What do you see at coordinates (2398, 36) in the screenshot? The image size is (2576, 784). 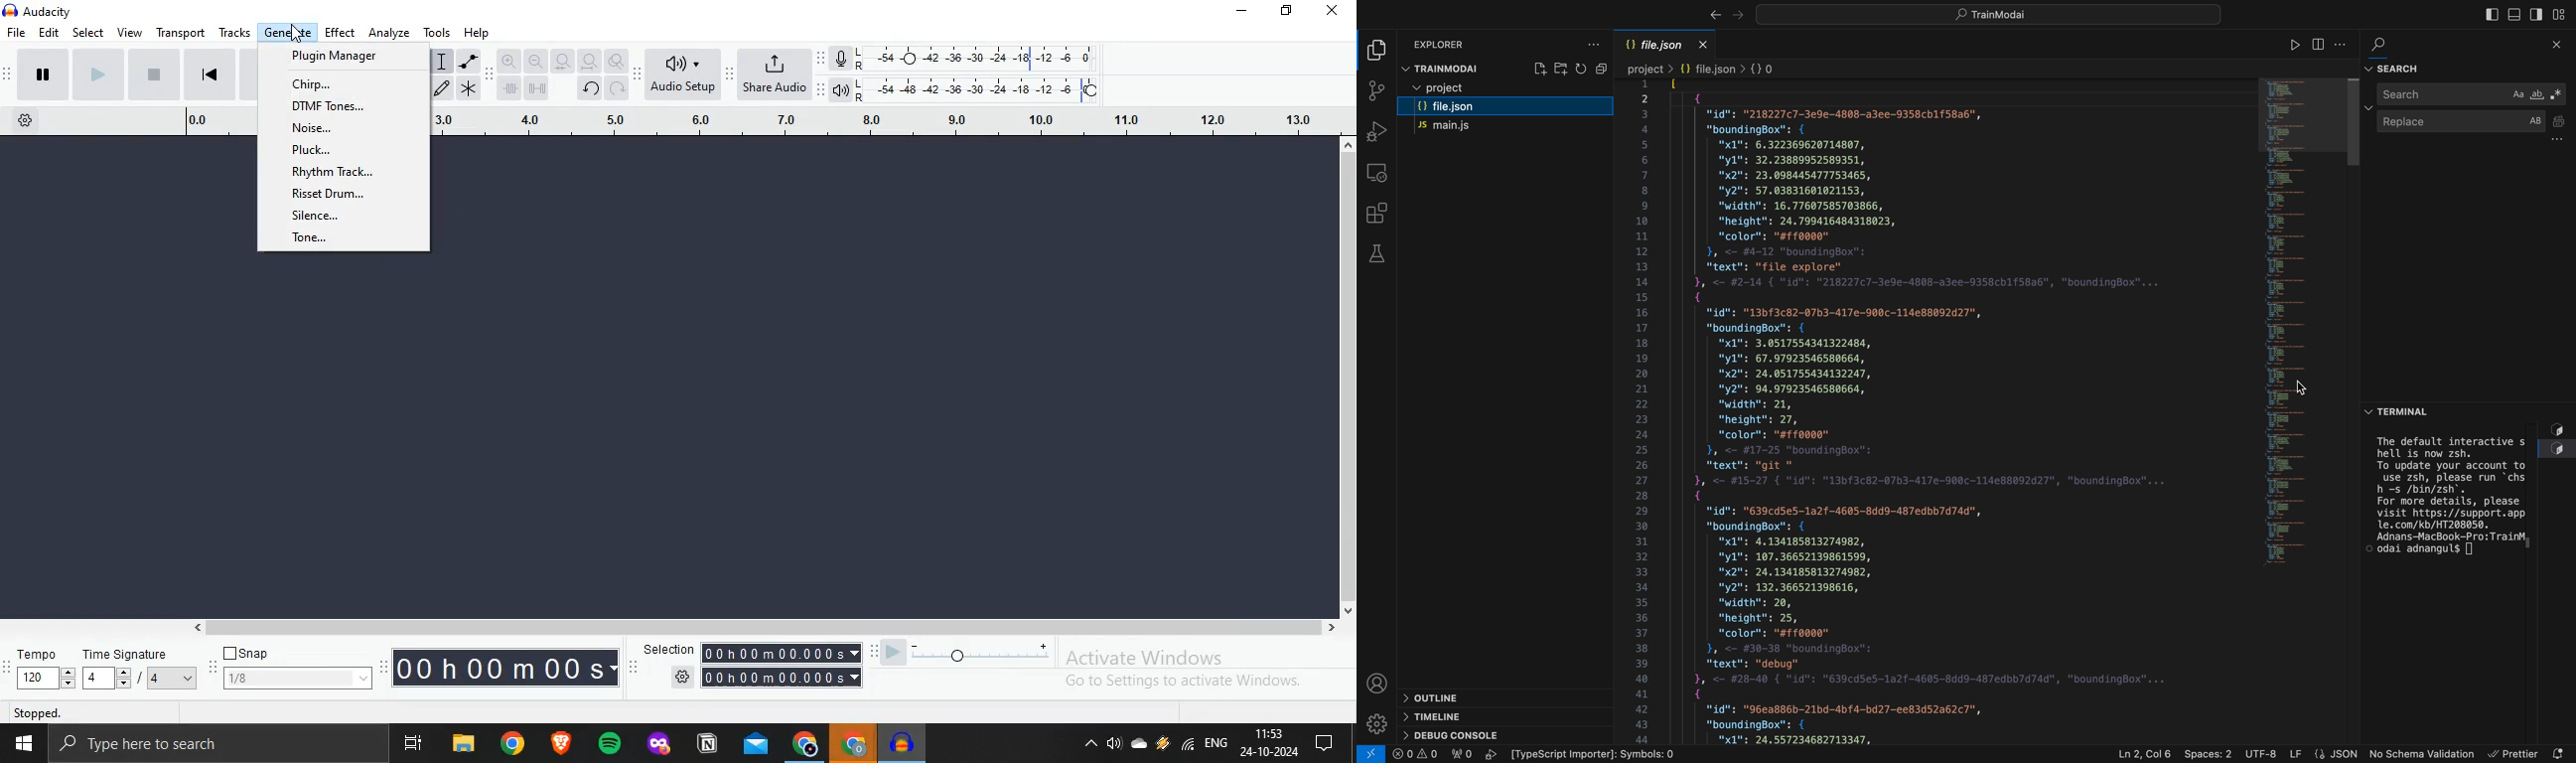 I see `search` at bounding box center [2398, 36].